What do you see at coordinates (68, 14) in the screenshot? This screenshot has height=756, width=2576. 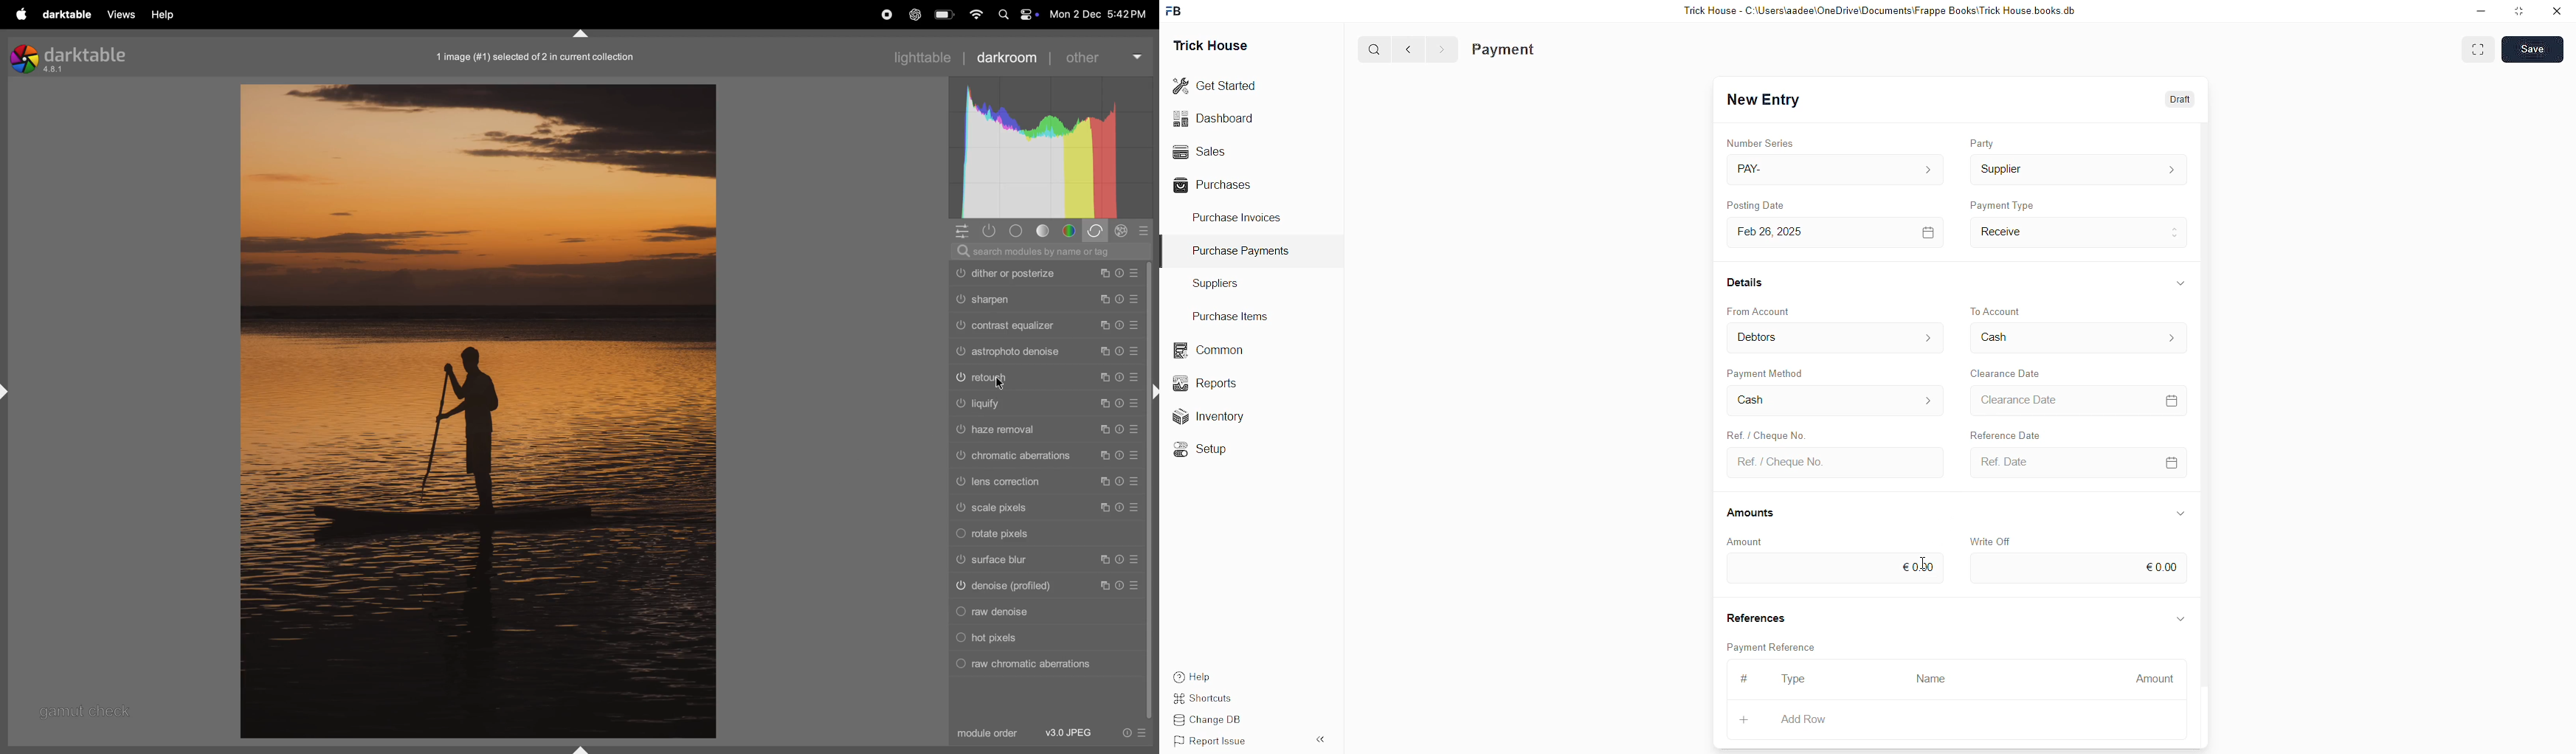 I see `darktable` at bounding box center [68, 14].